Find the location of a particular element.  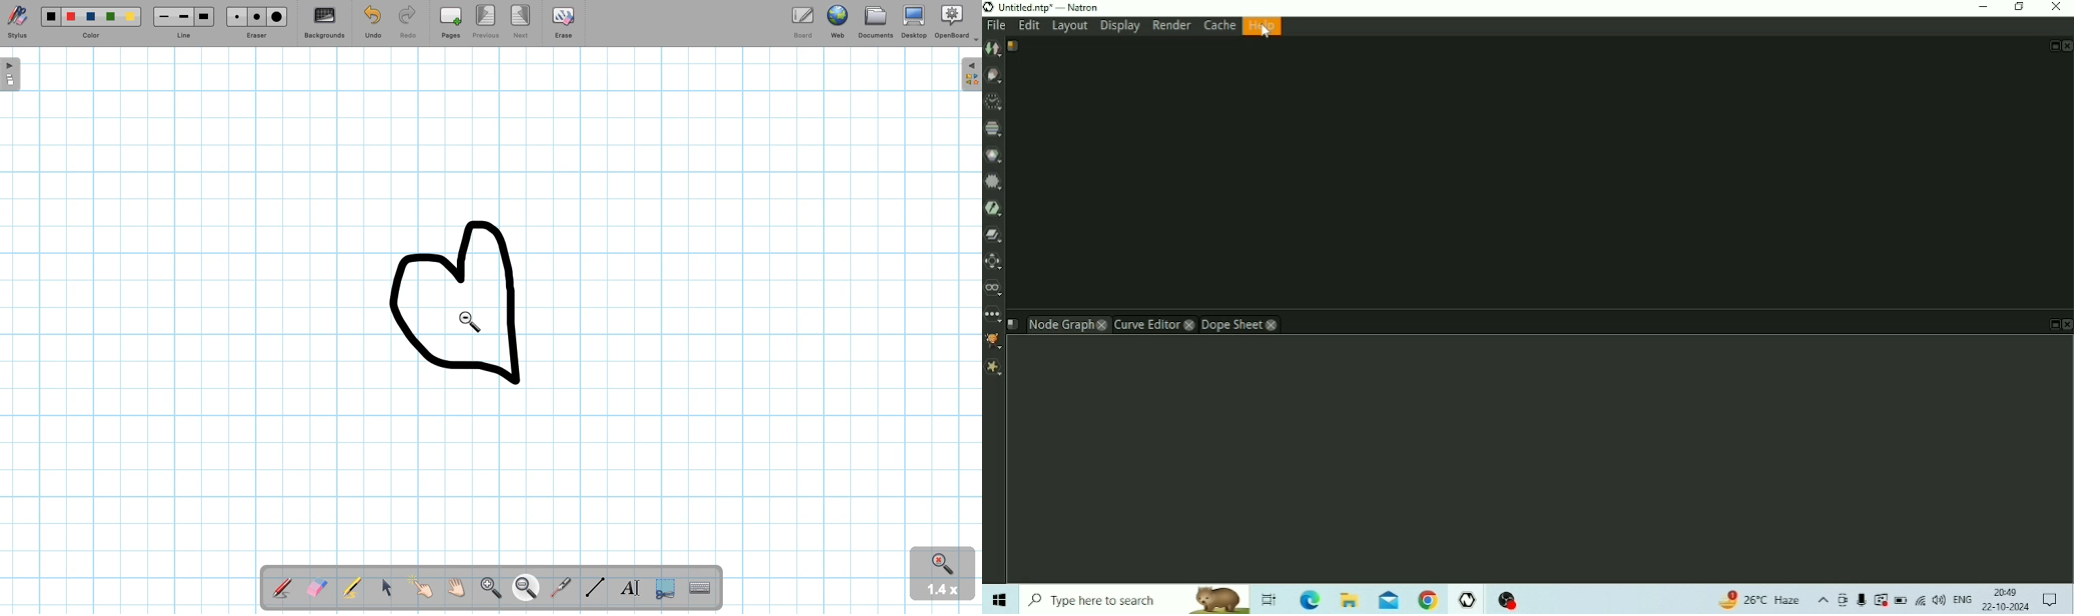

Warning is located at coordinates (1879, 600).